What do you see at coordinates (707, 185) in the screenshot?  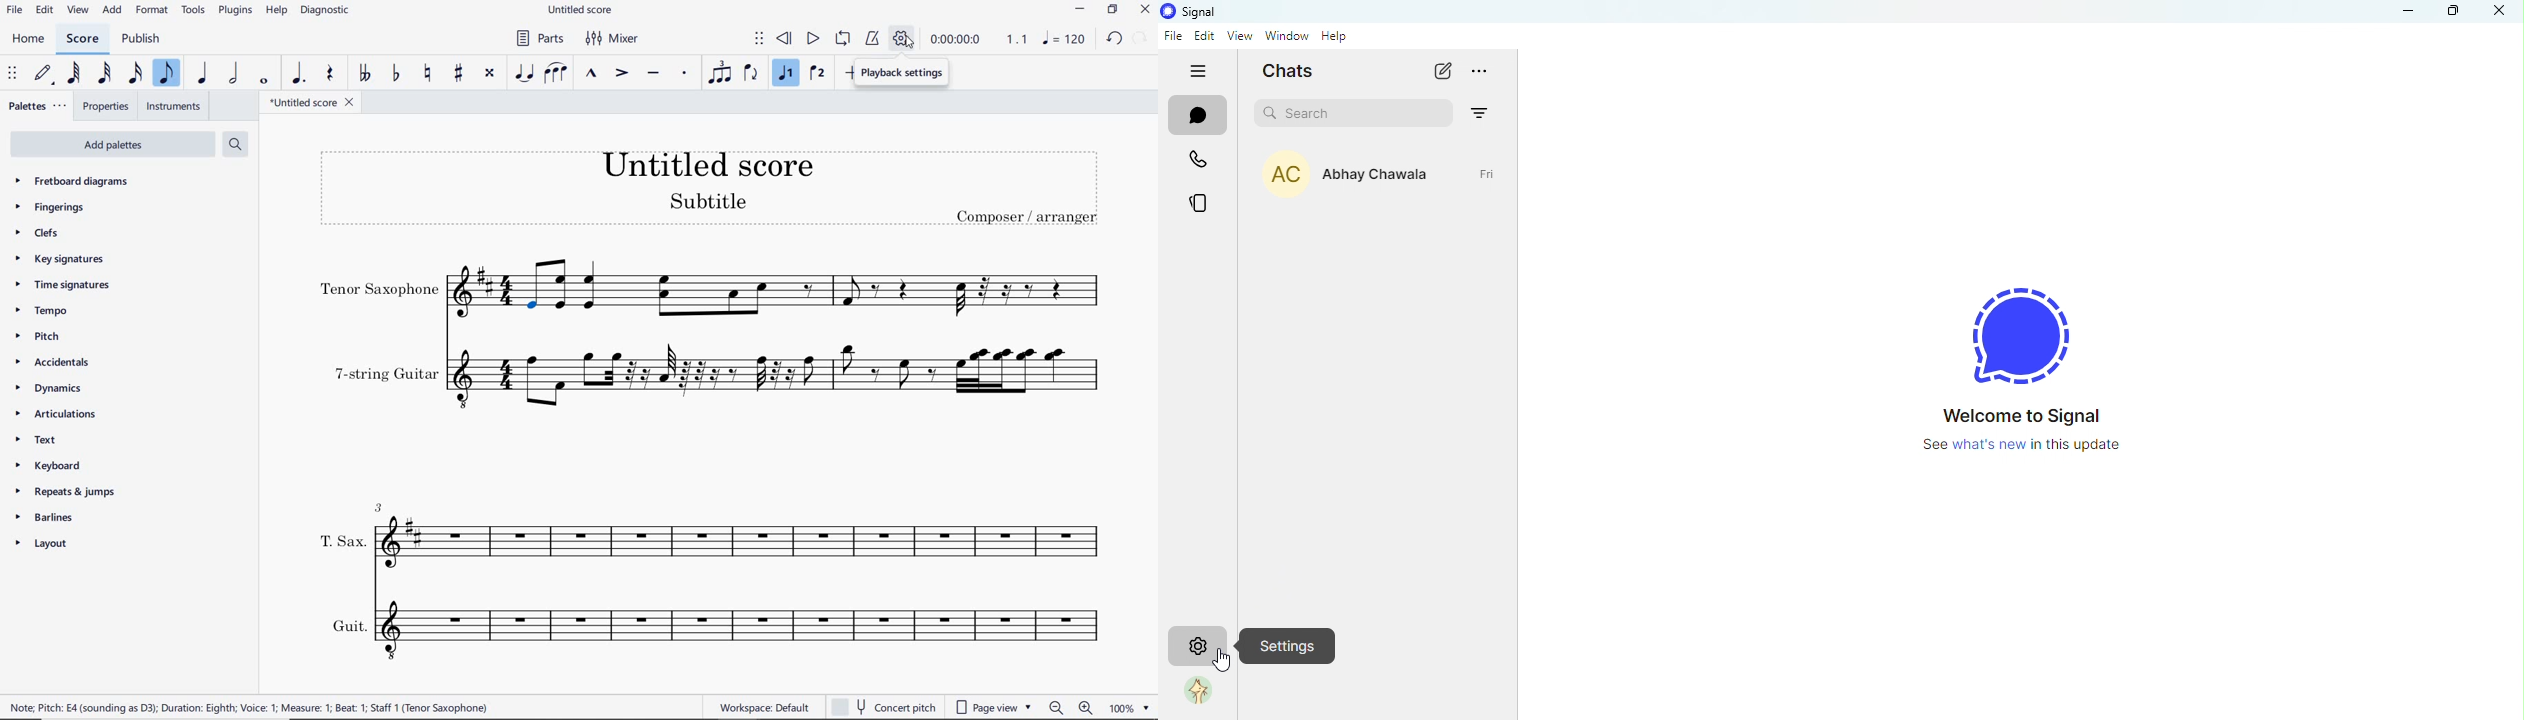 I see `TITLE` at bounding box center [707, 185].